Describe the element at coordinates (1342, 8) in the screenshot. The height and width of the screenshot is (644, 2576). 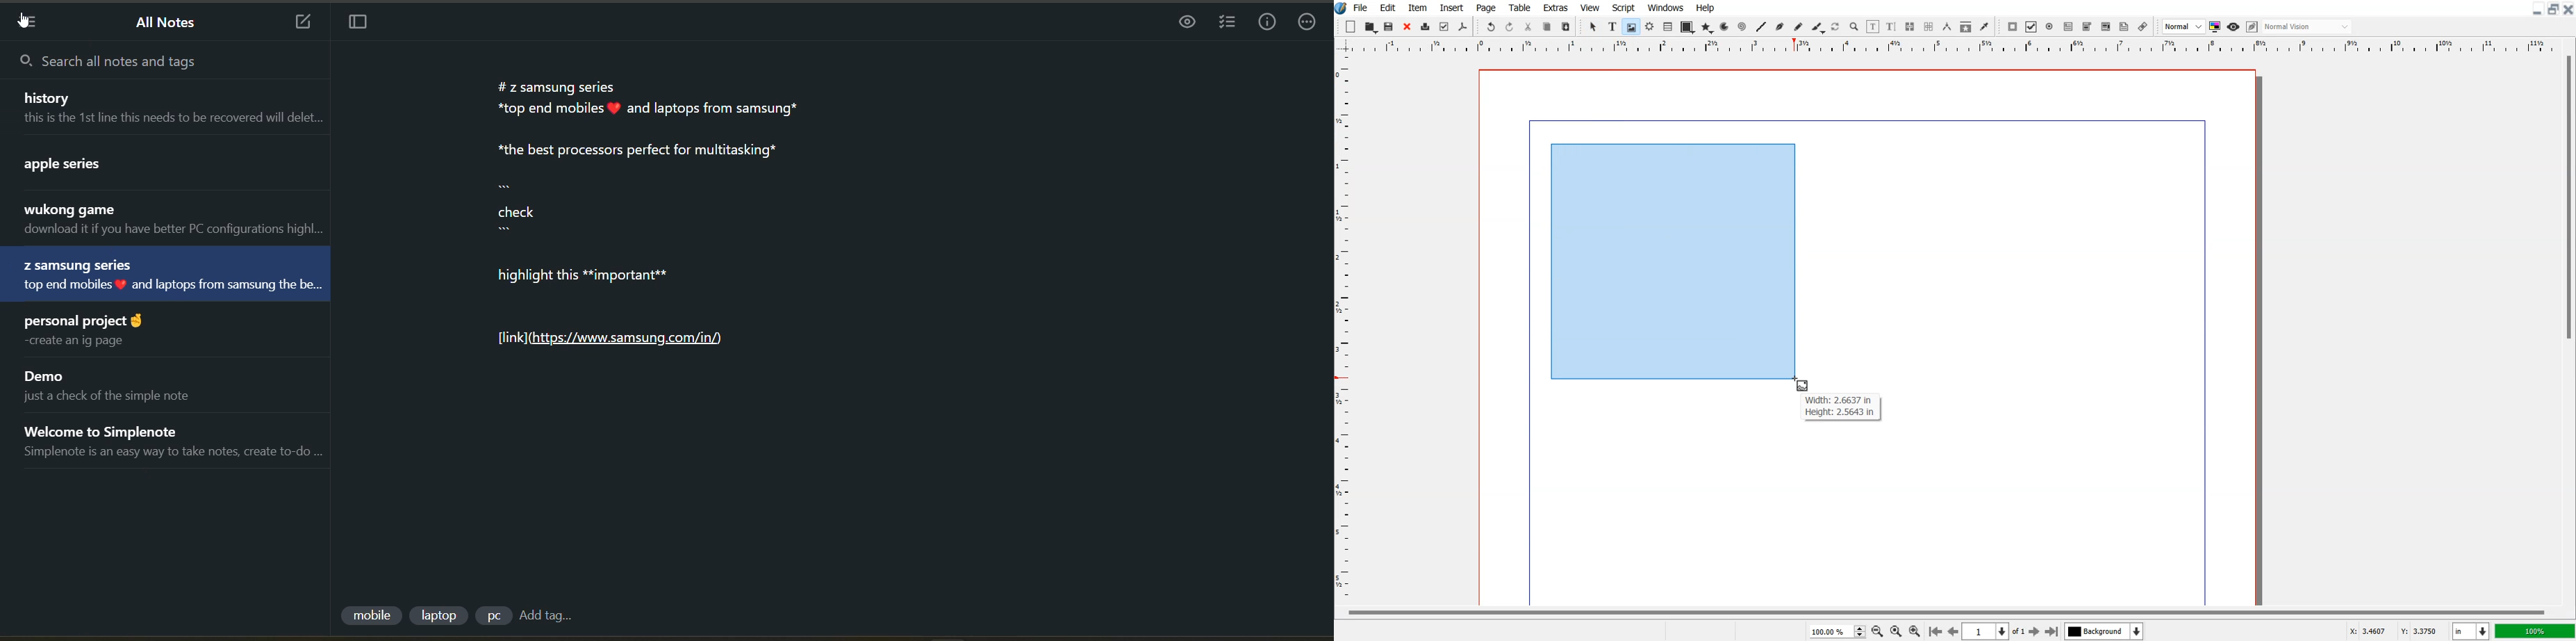
I see `Logo` at that location.